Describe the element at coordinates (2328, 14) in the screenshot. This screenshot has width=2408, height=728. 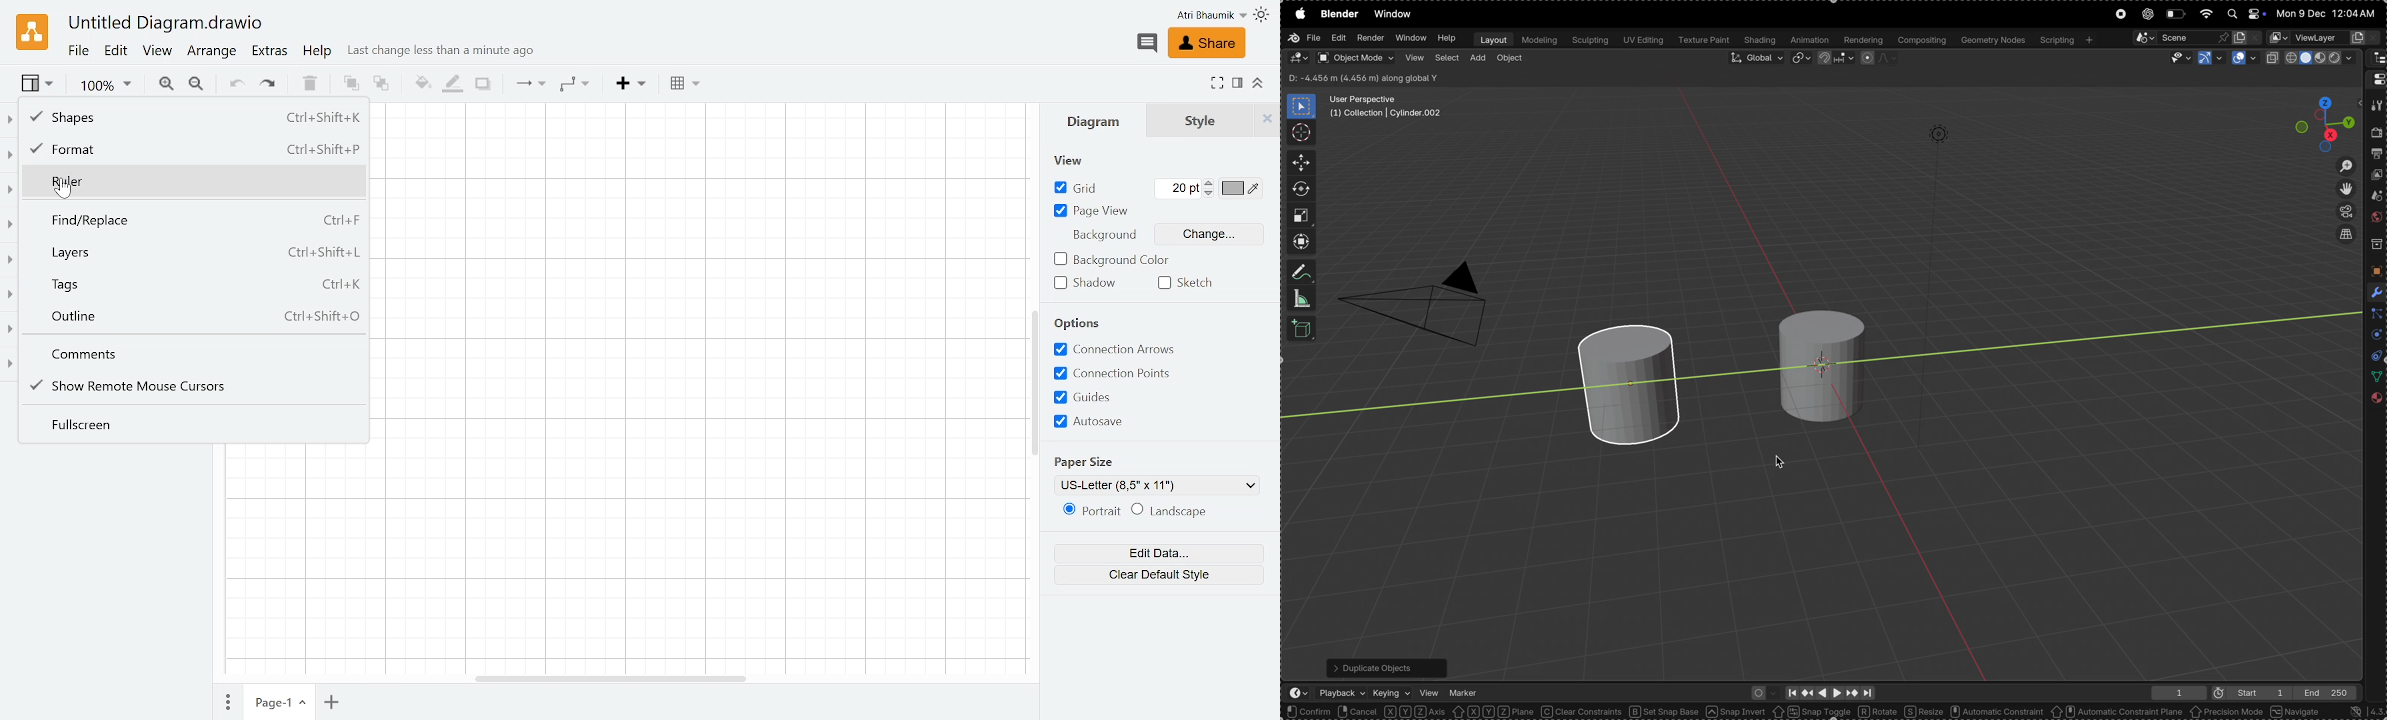
I see `date and time` at that location.